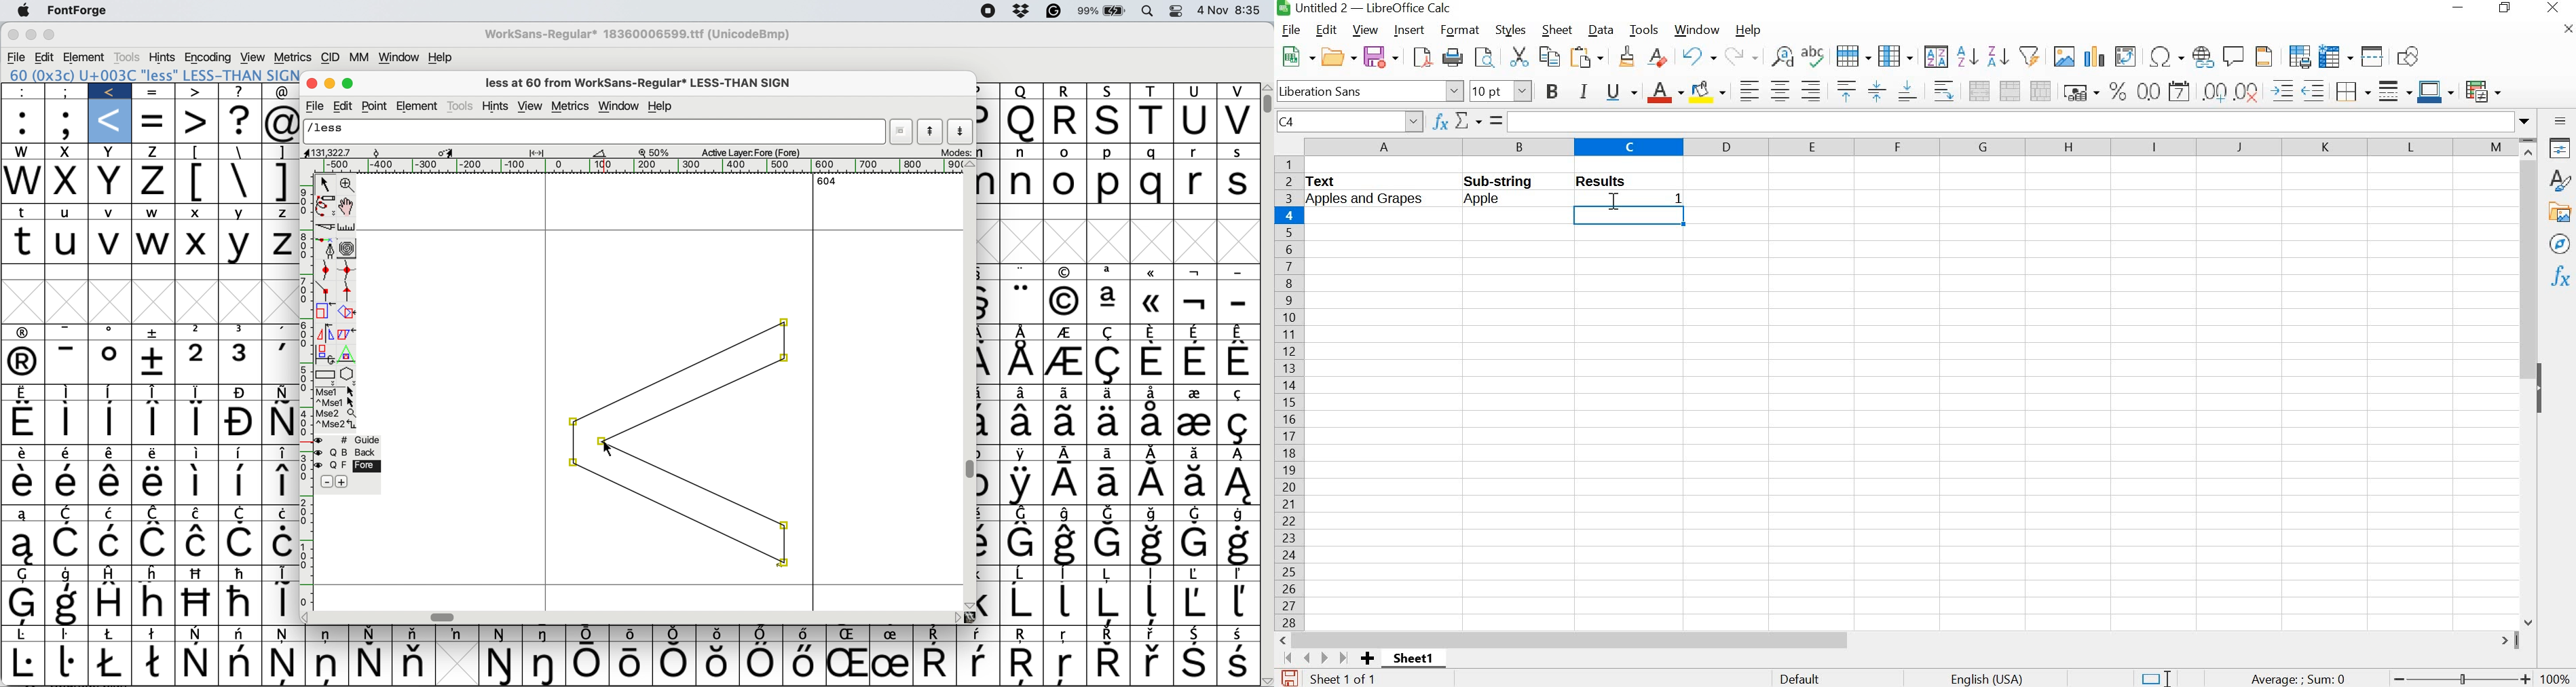 The image size is (2576, 700). I want to click on Symbol, so click(1022, 393).